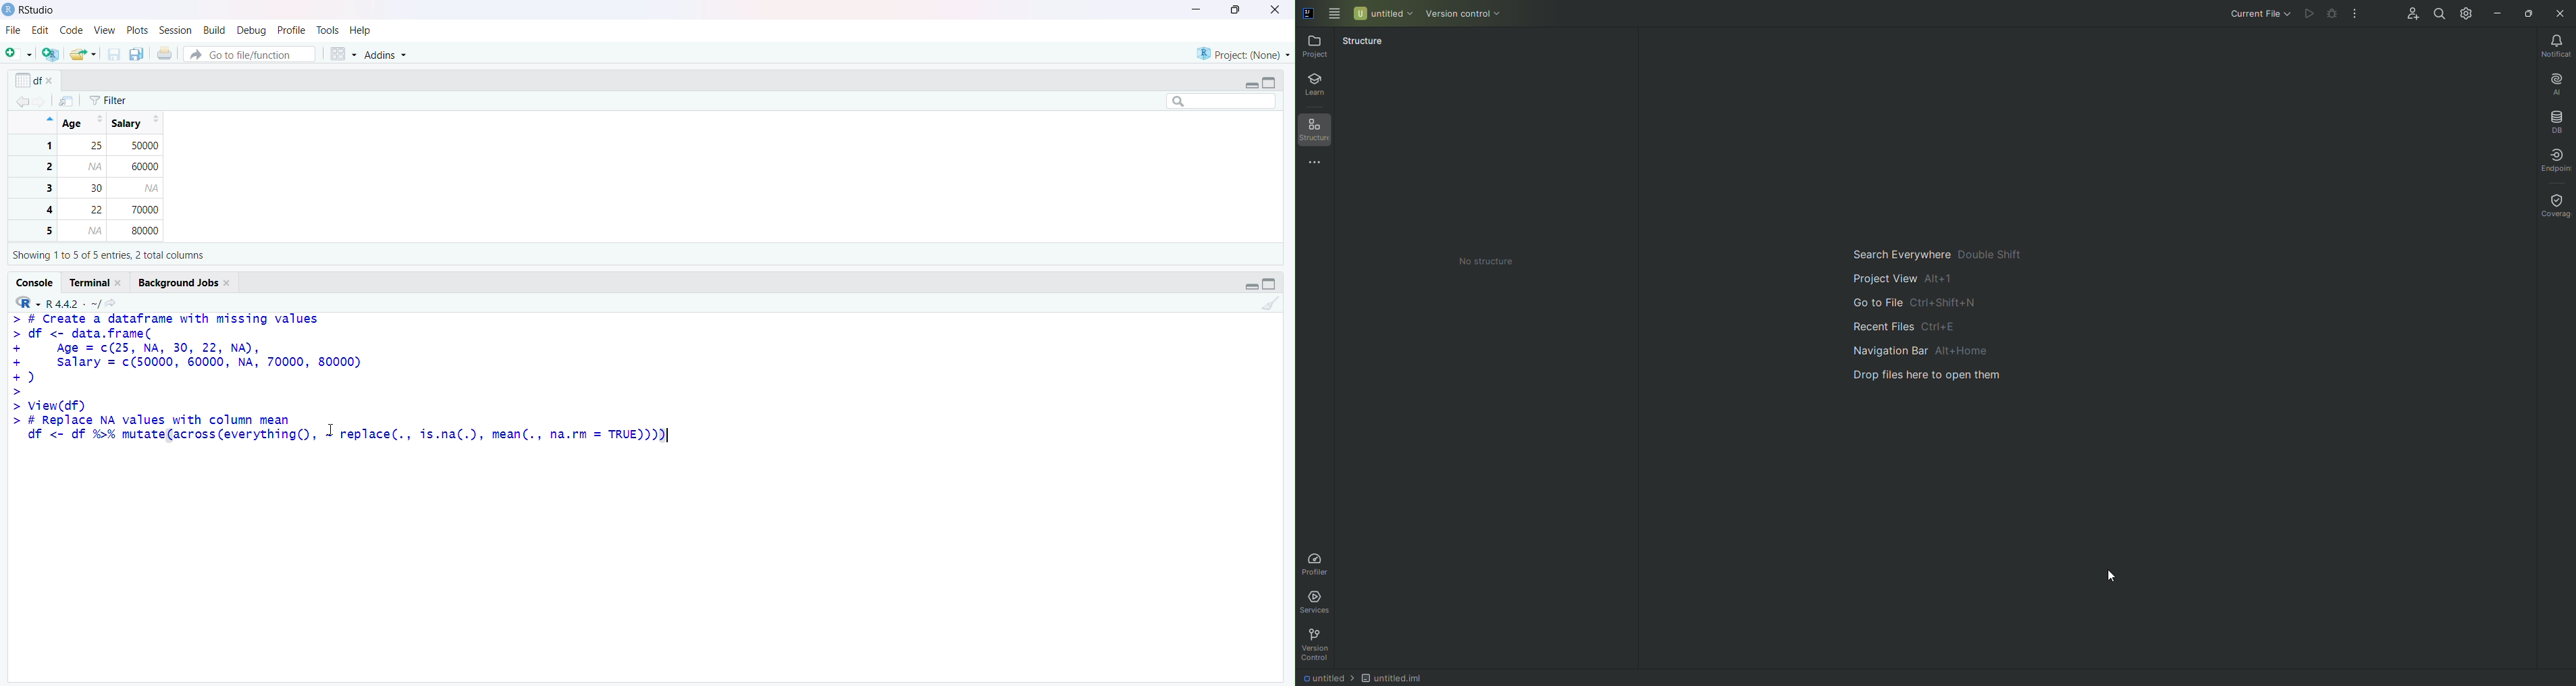  Describe the element at coordinates (83, 53) in the screenshot. I see `Open an existing file (Ctrl + O)` at that location.